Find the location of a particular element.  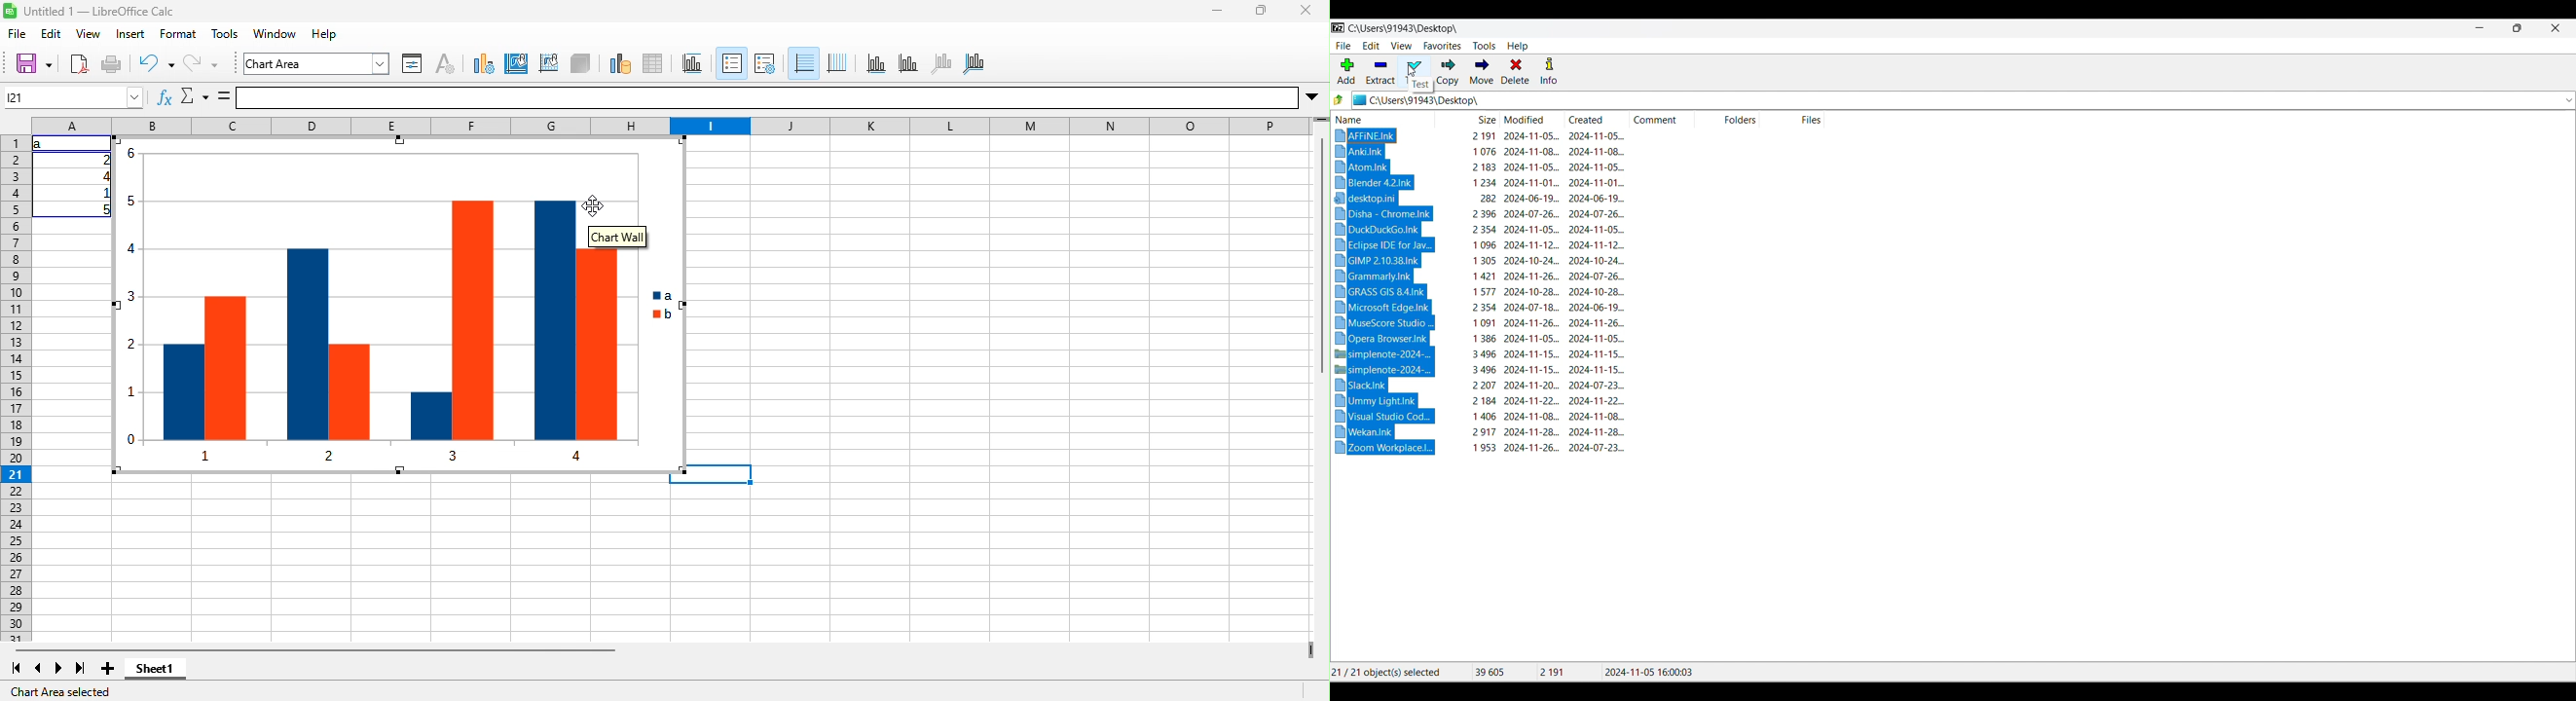

Go to previous folder is located at coordinates (1338, 100).